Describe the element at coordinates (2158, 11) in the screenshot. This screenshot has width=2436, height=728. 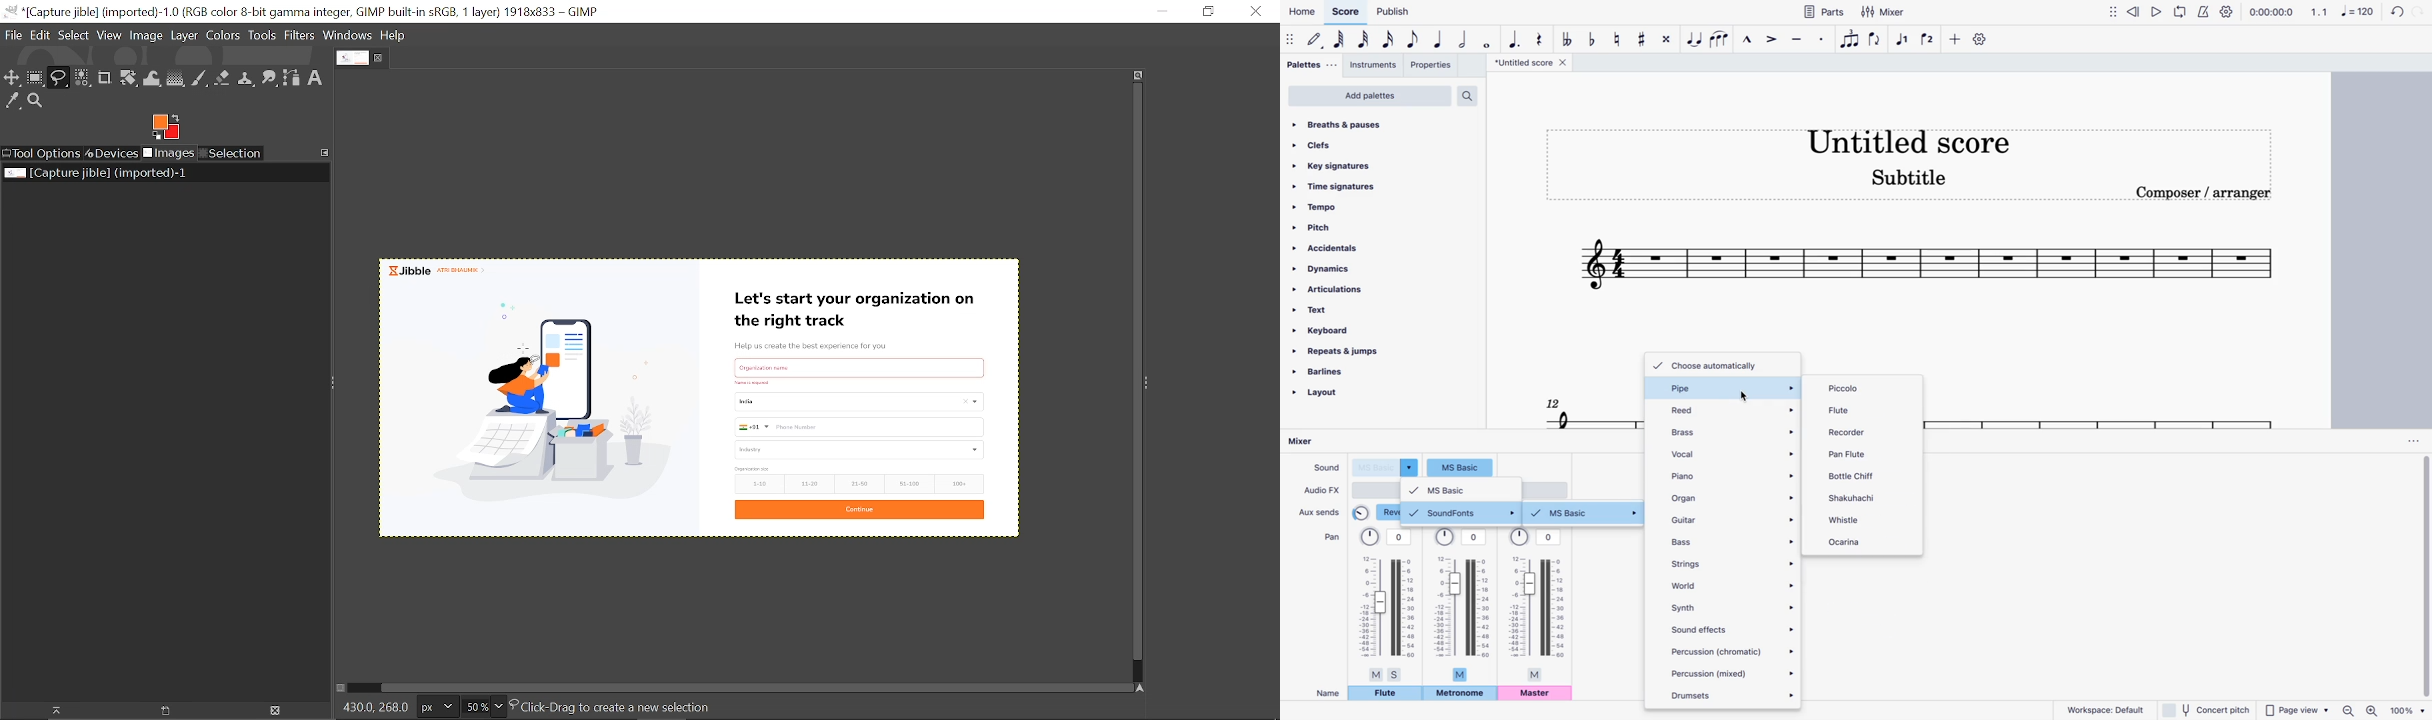
I see `play` at that location.